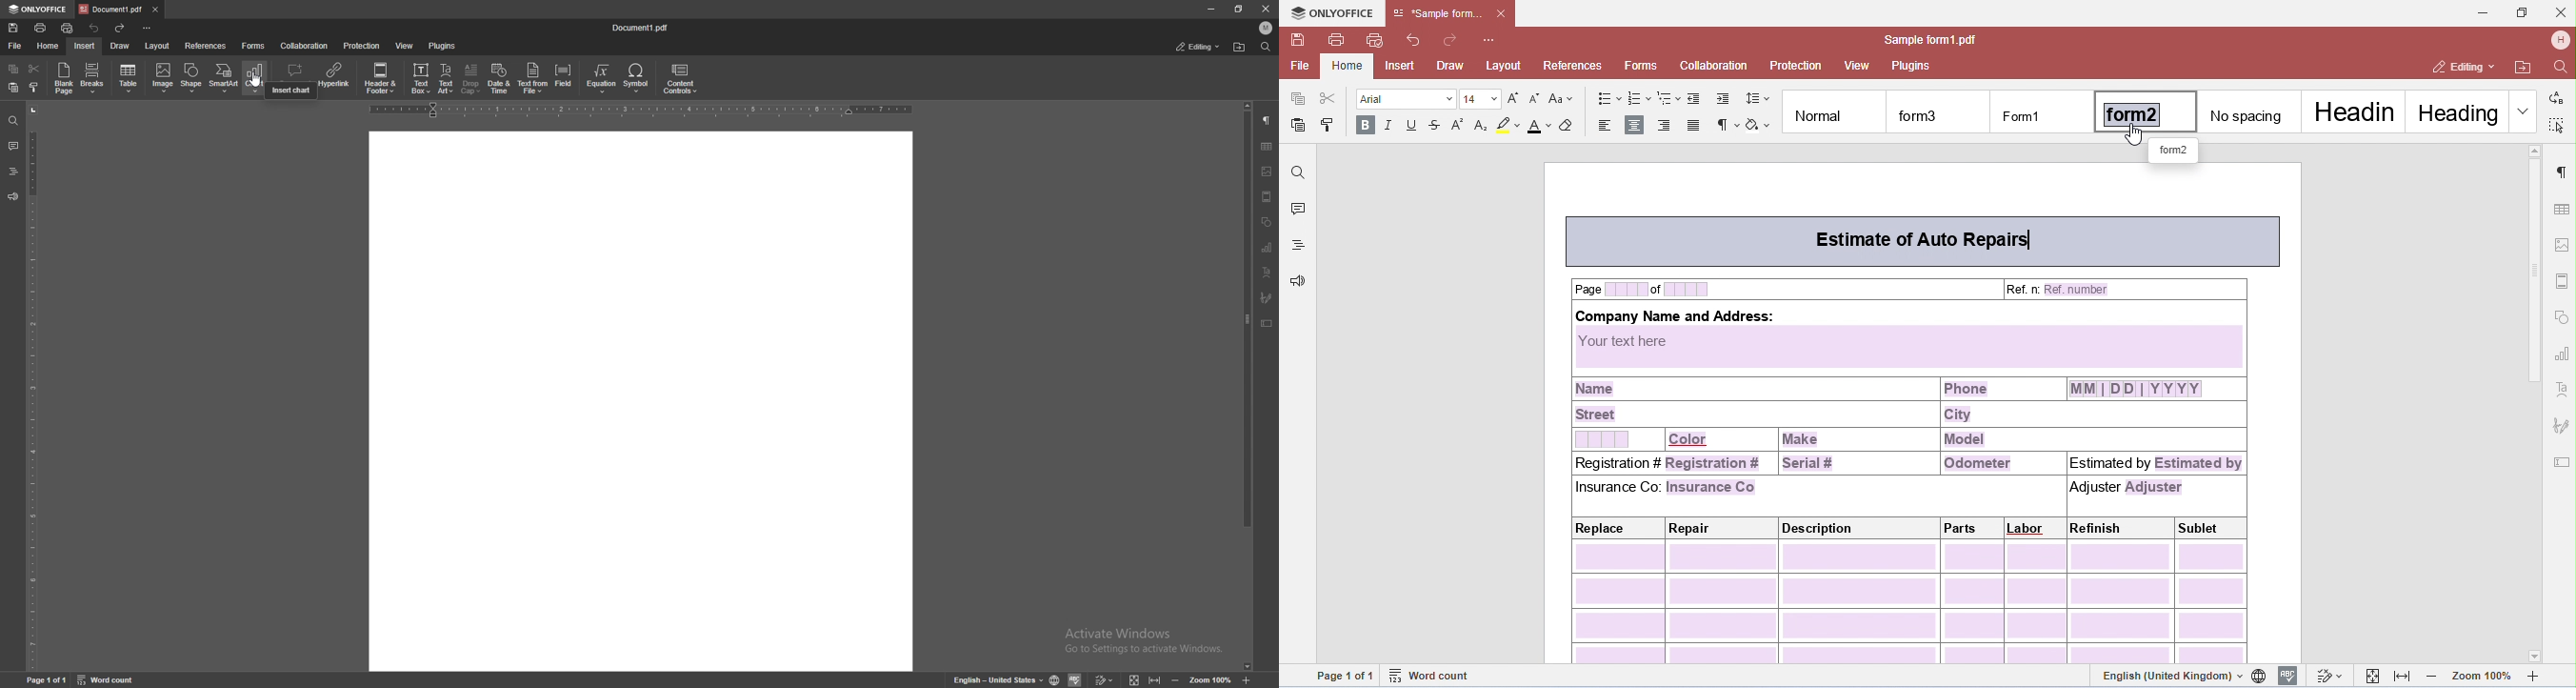  What do you see at coordinates (1018, 679) in the screenshot?
I see `English-United States` at bounding box center [1018, 679].